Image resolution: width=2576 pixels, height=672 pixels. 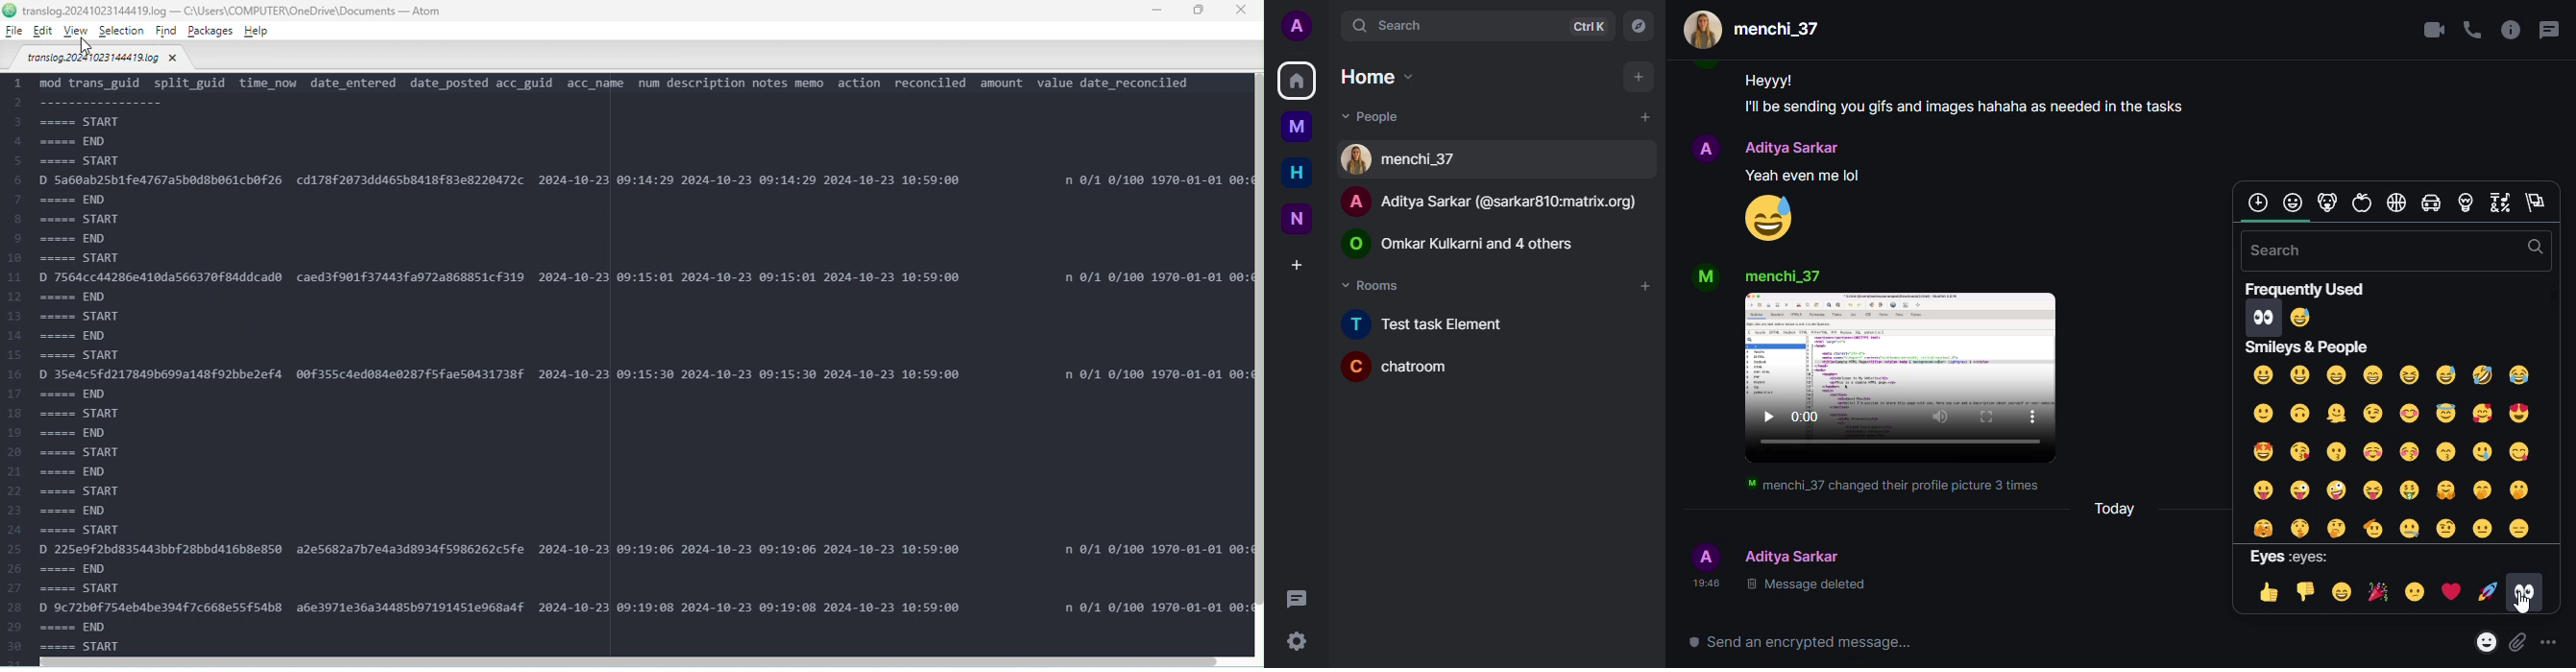 What do you see at coordinates (2524, 585) in the screenshot?
I see `eyes` at bounding box center [2524, 585].